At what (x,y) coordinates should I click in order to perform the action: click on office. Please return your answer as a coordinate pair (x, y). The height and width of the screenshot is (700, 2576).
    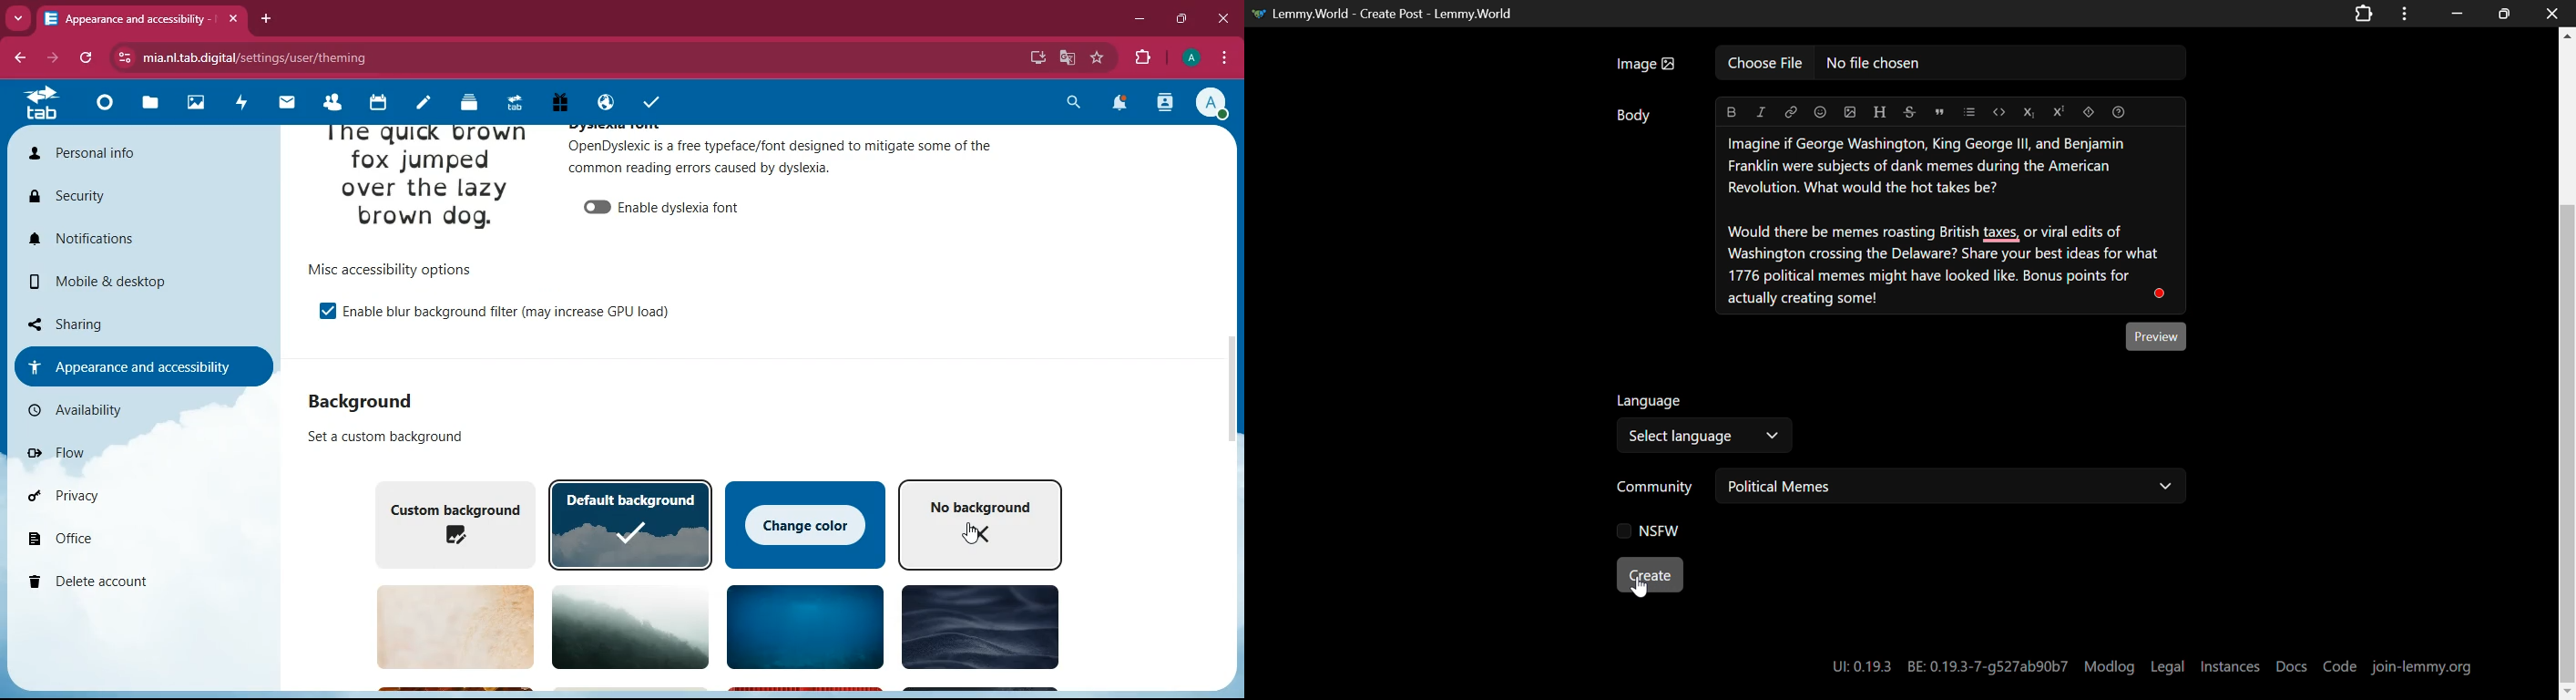
    Looking at the image, I should click on (139, 541).